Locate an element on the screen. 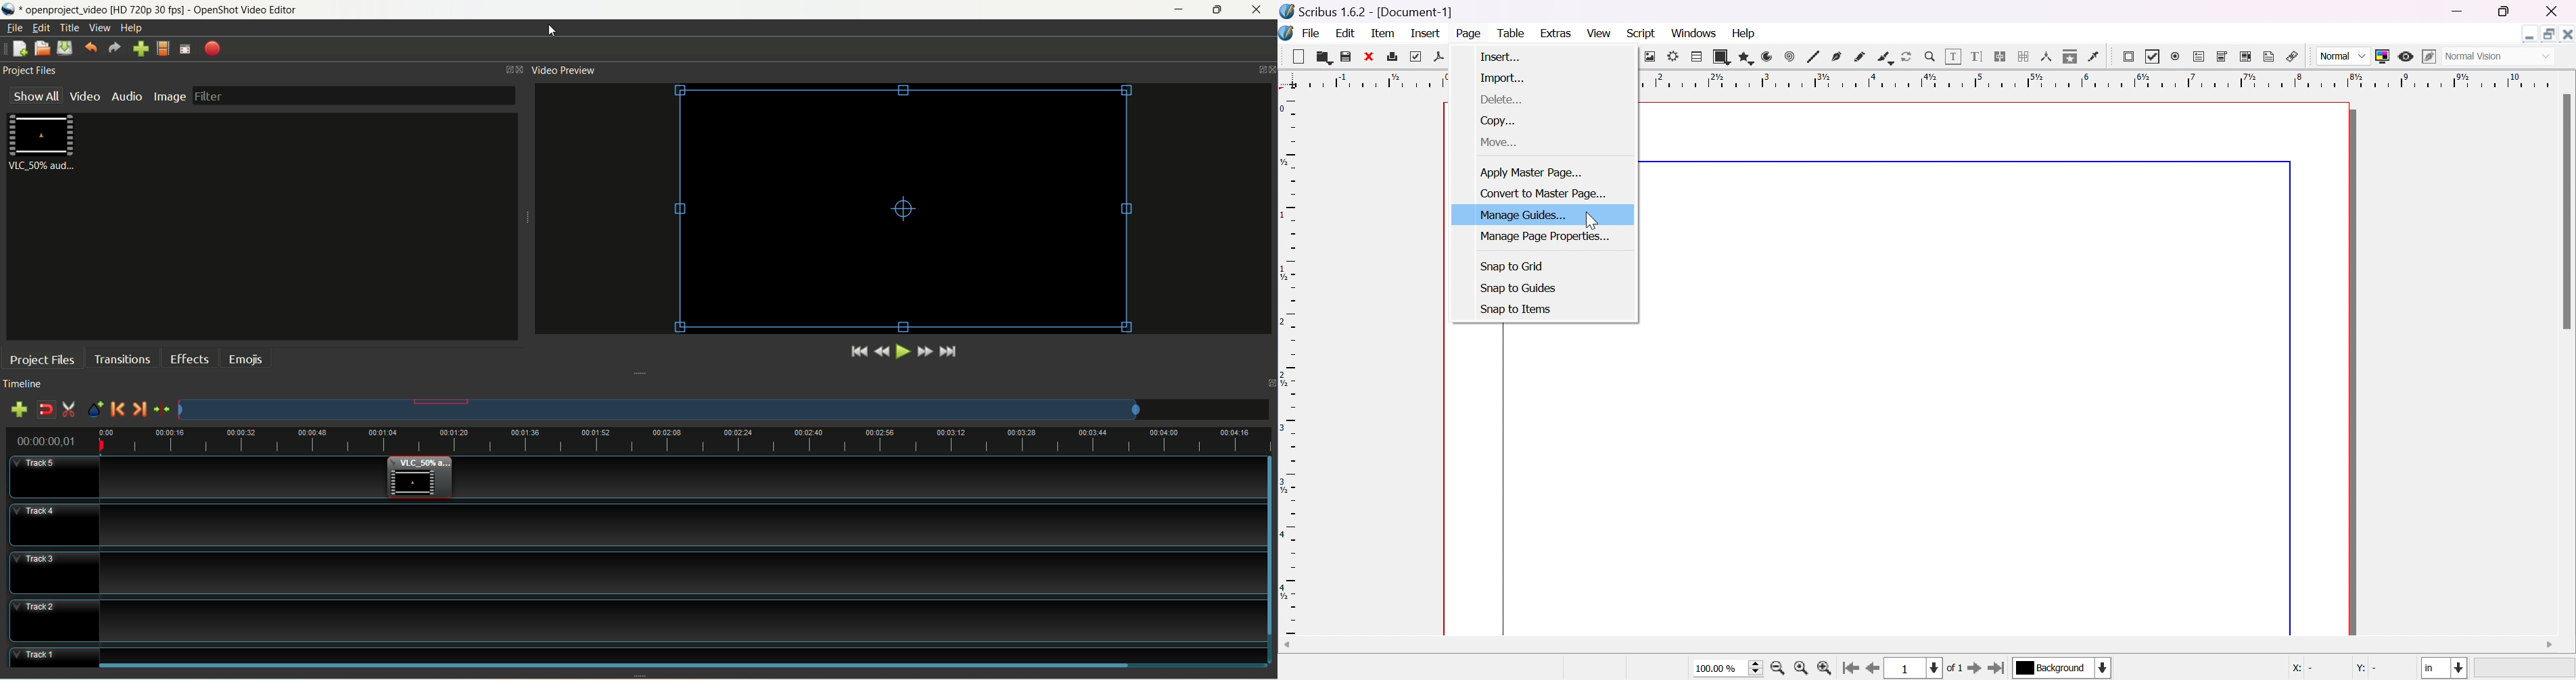  arc is located at coordinates (1768, 59).